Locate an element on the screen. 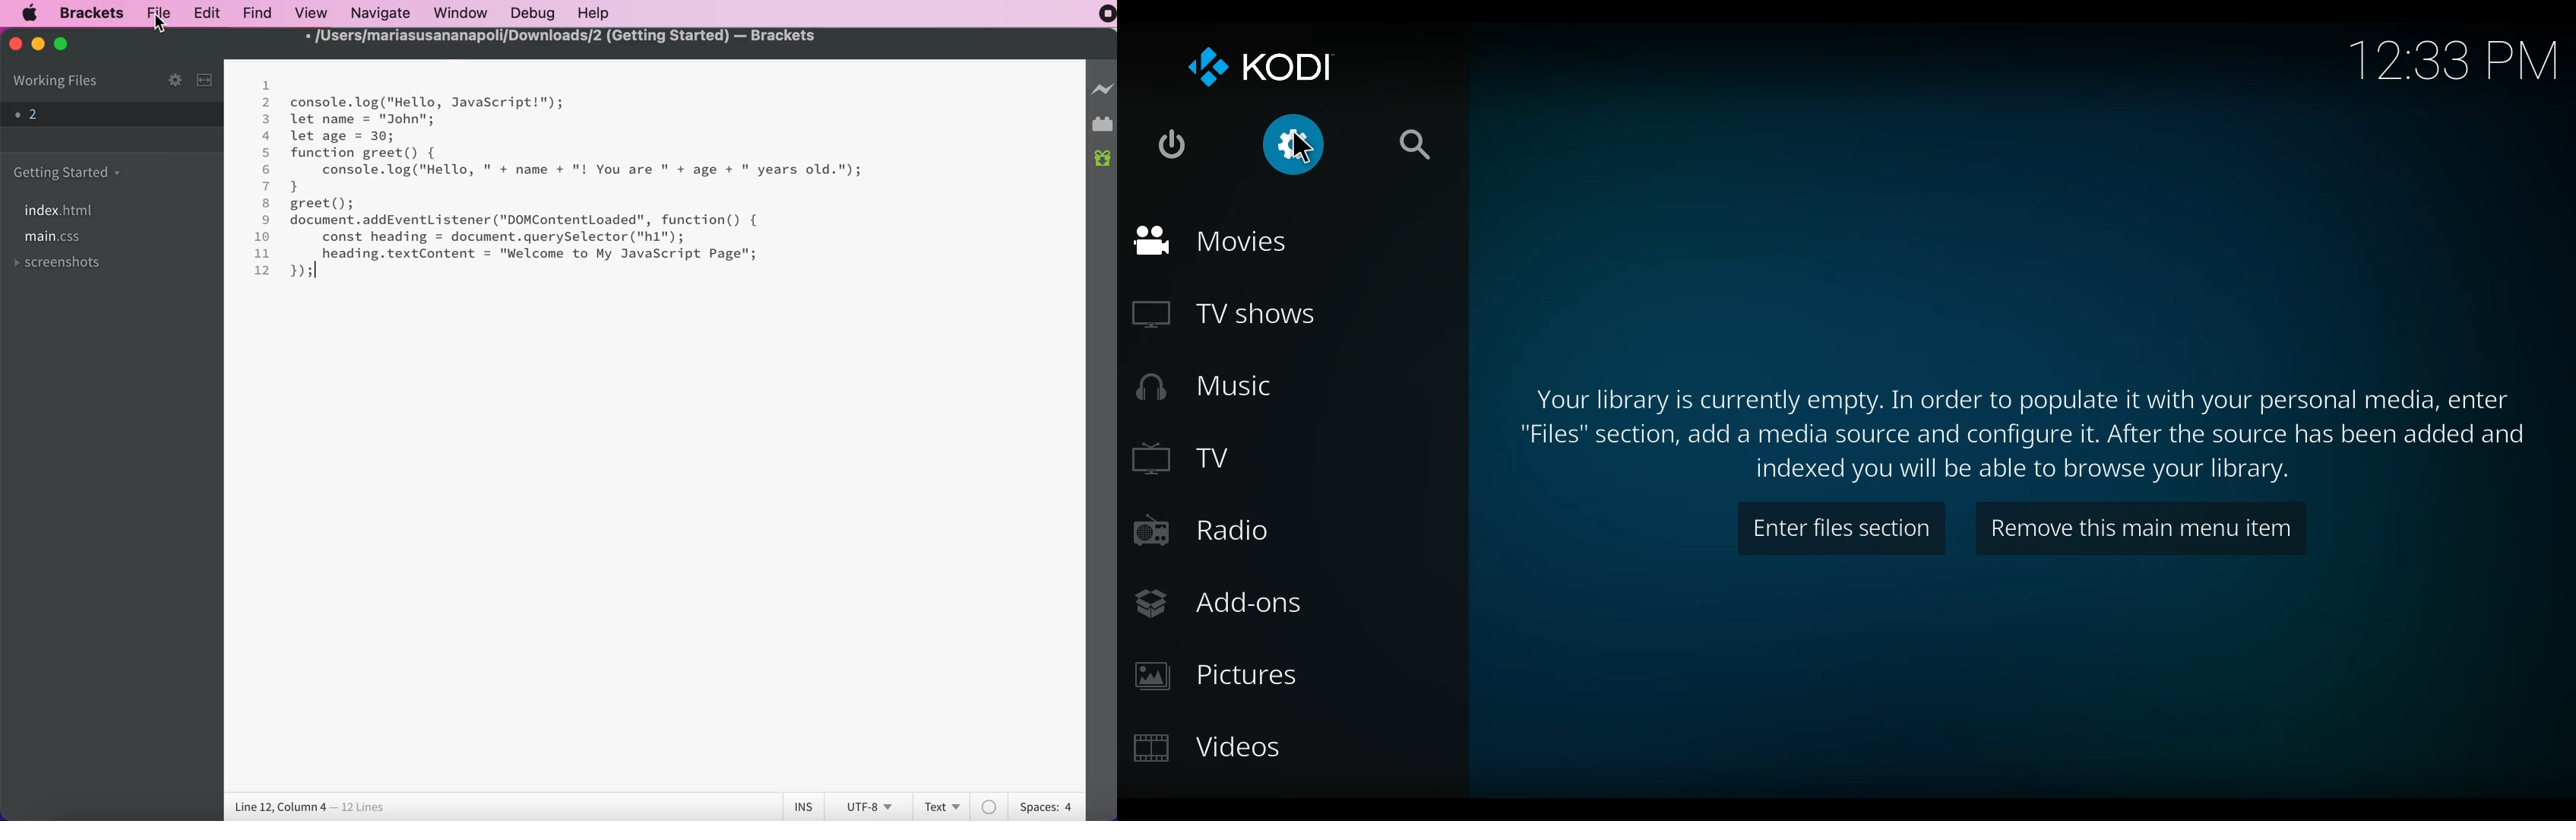 The height and width of the screenshot is (840, 2576). 4 is located at coordinates (266, 136).